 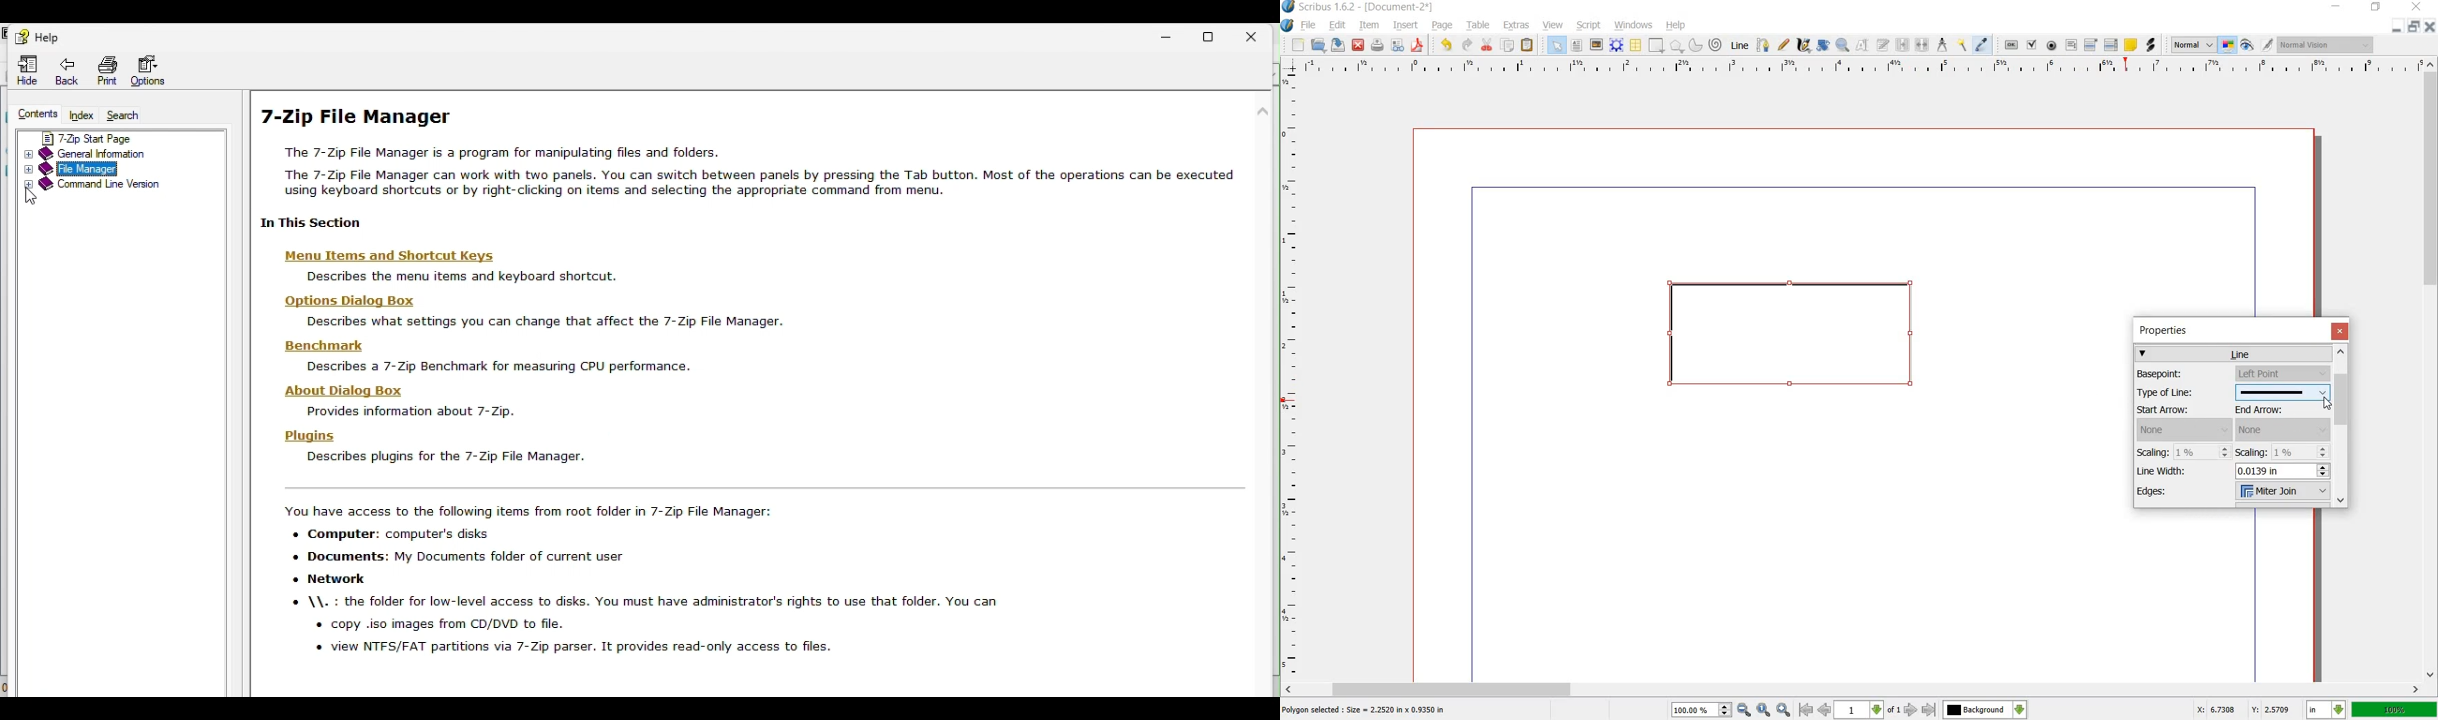 What do you see at coordinates (1444, 46) in the screenshot?
I see `UNDO` at bounding box center [1444, 46].